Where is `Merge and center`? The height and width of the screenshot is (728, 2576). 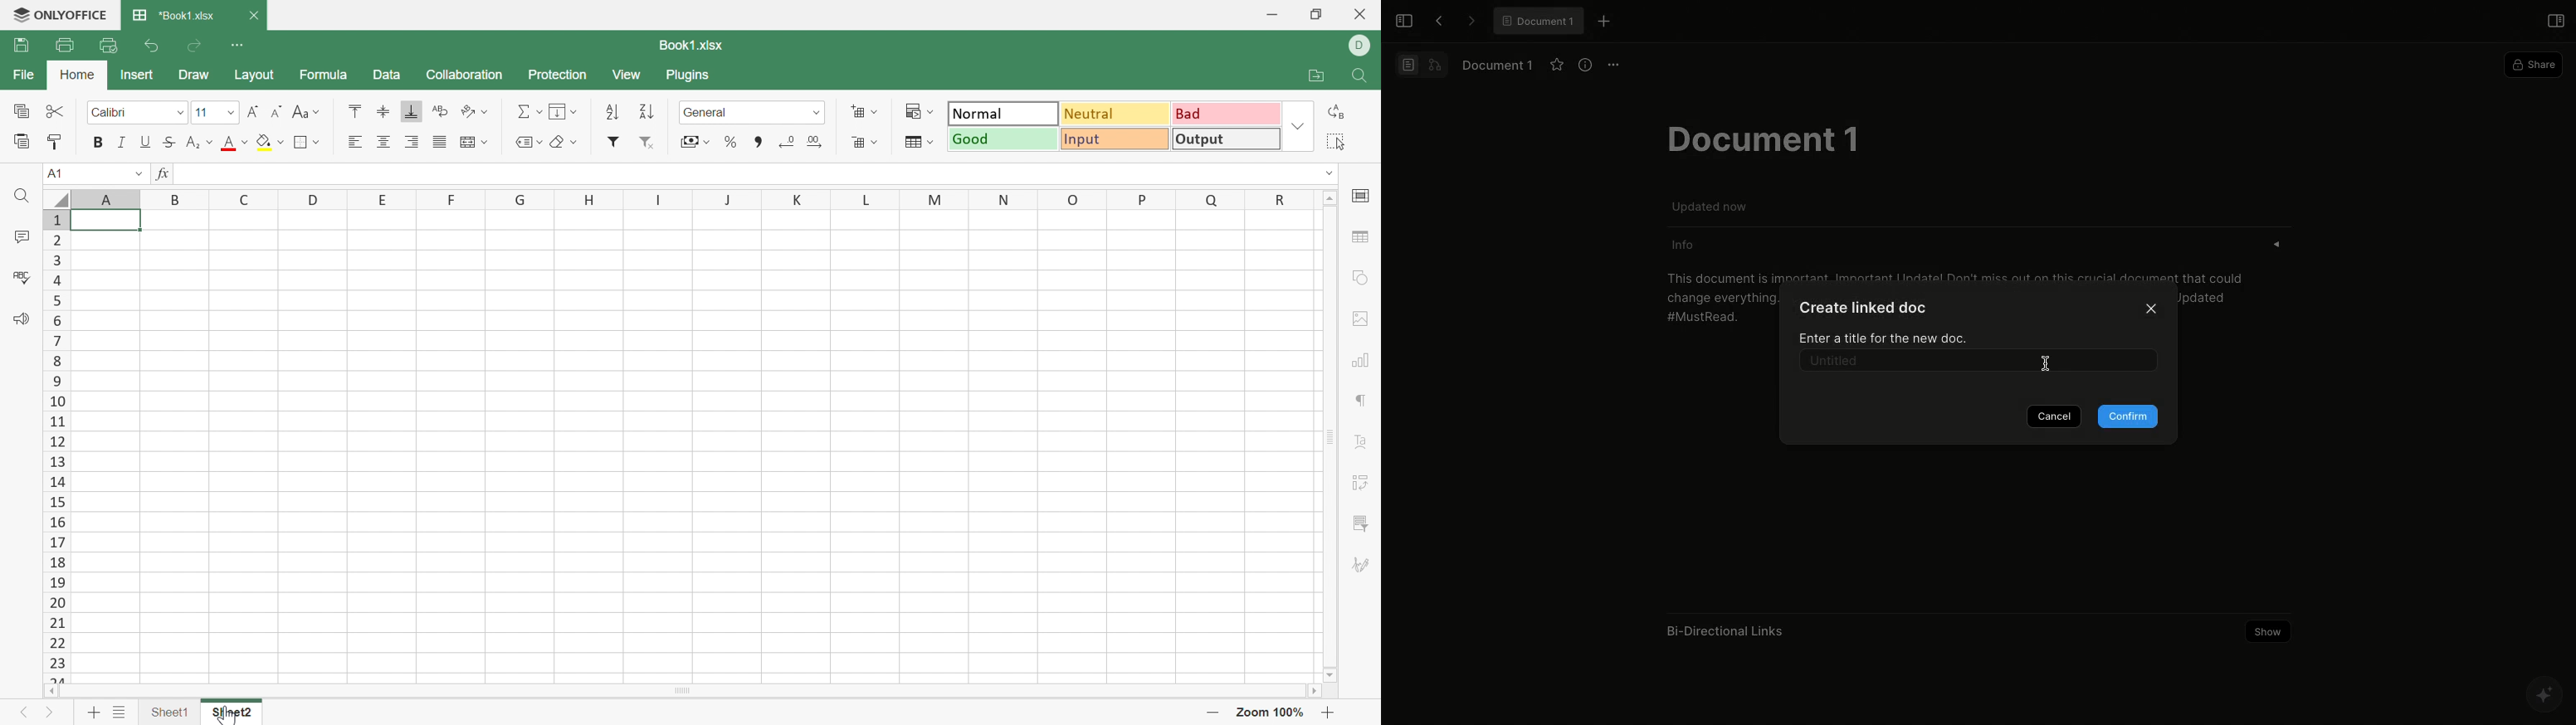
Merge and center is located at coordinates (470, 142).